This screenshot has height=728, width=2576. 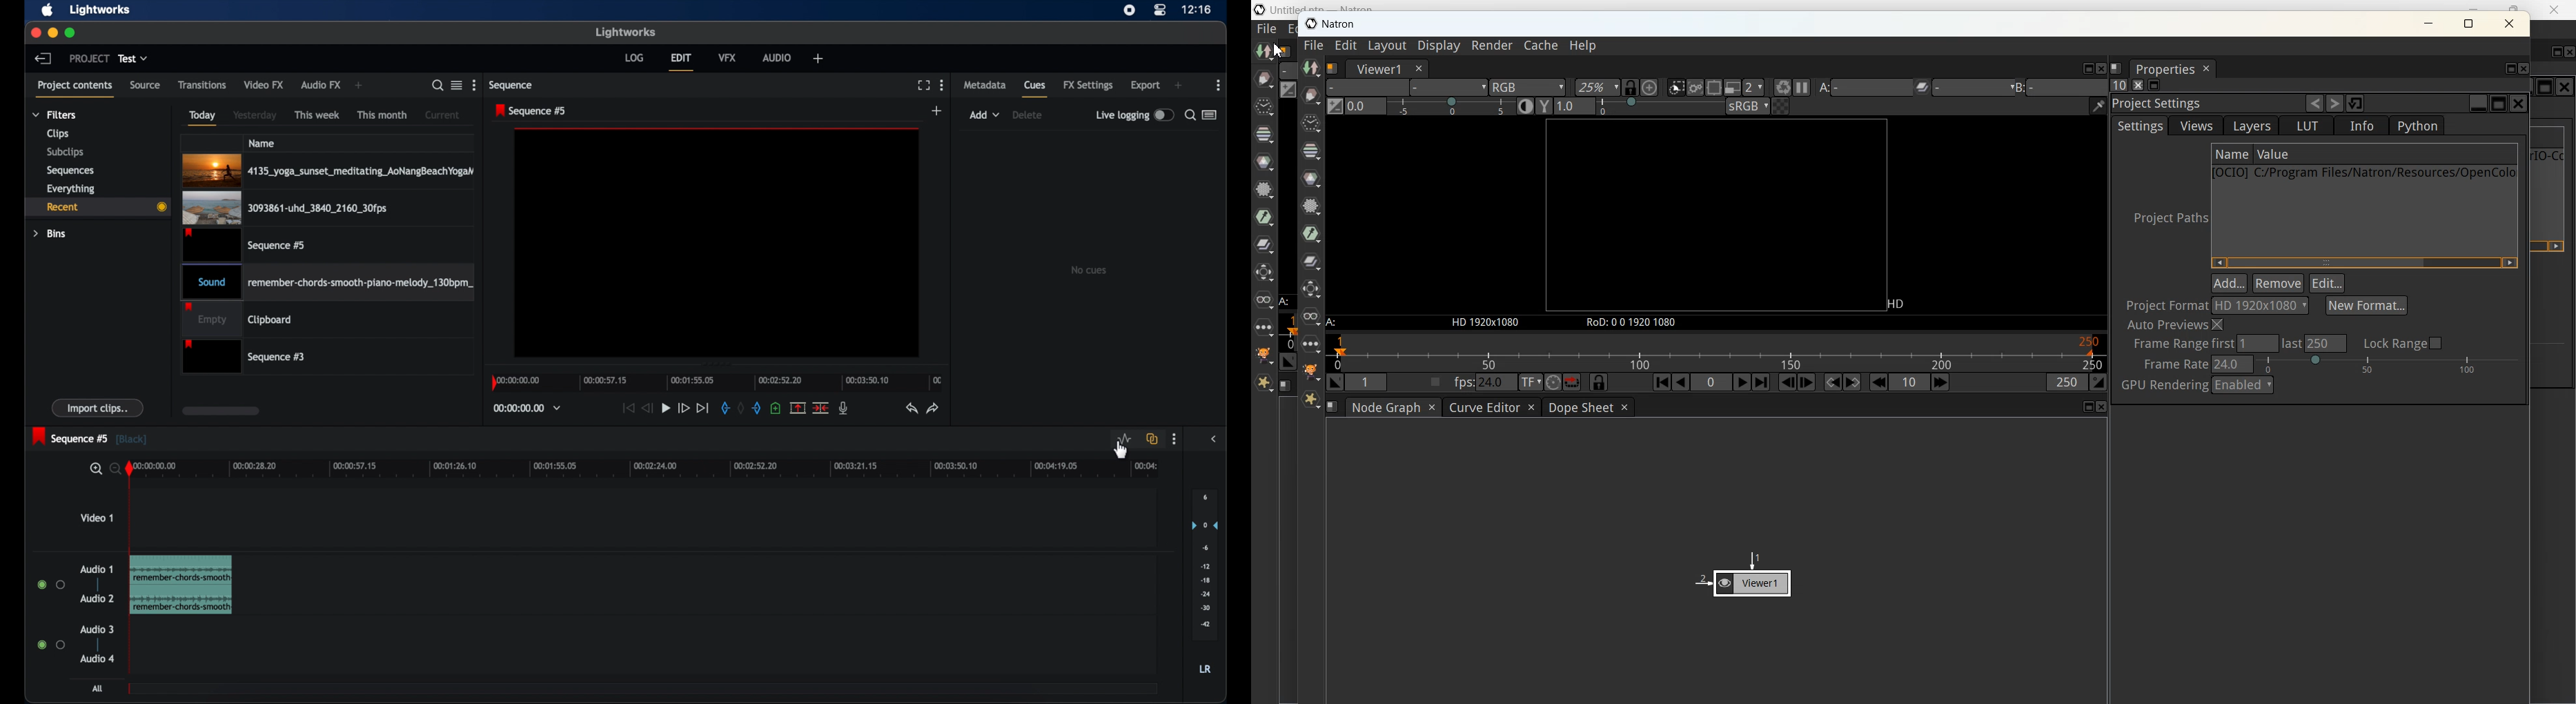 What do you see at coordinates (1219, 85) in the screenshot?
I see `more options` at bounding box center [1219, 85].